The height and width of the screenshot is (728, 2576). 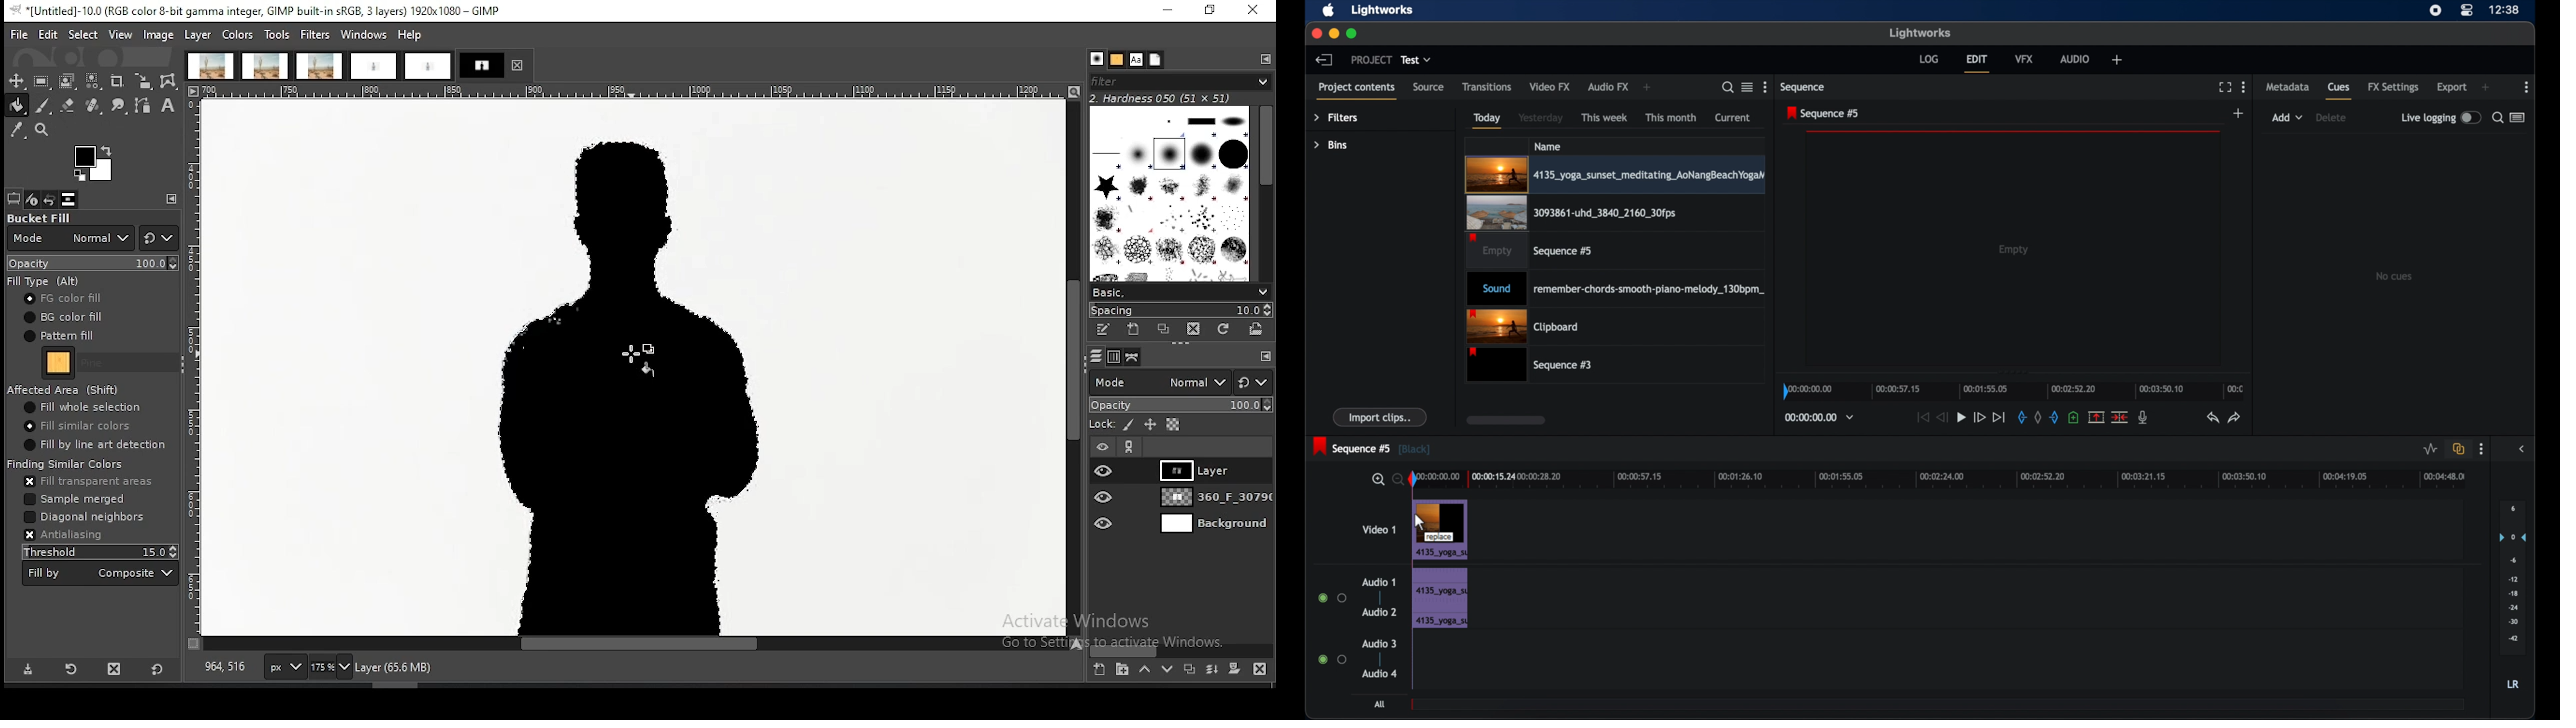 I want to click on more options, so click(x=2527, y=87).